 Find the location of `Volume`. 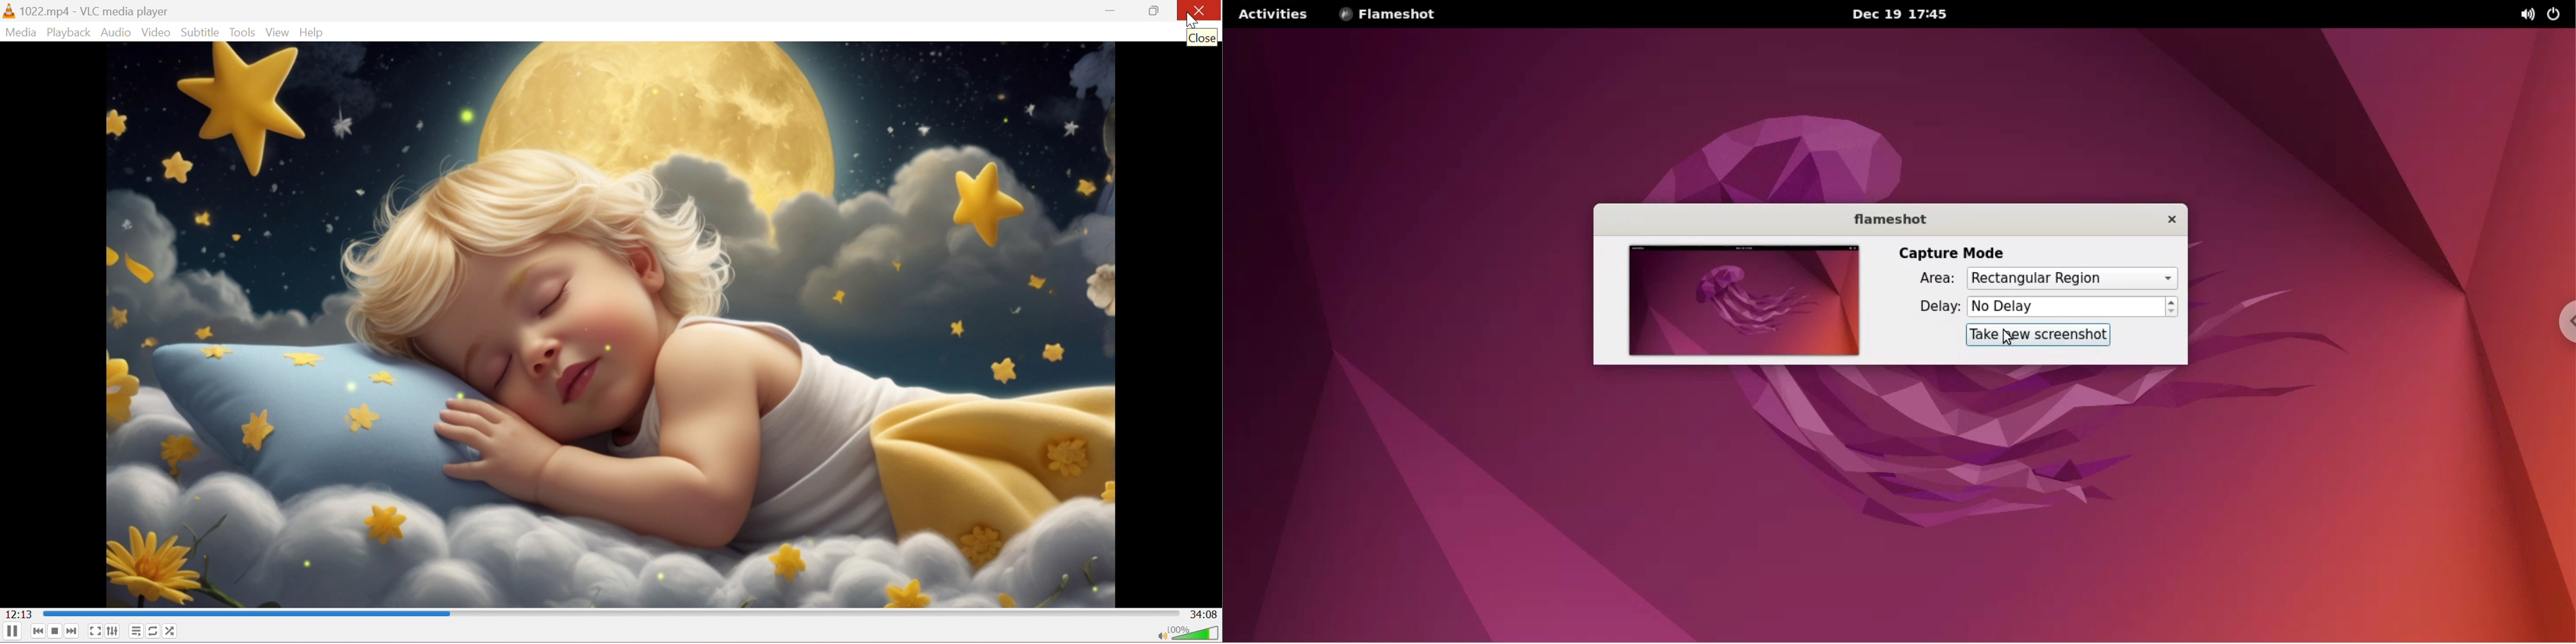

Volume is located at coordinates (1197, 634).